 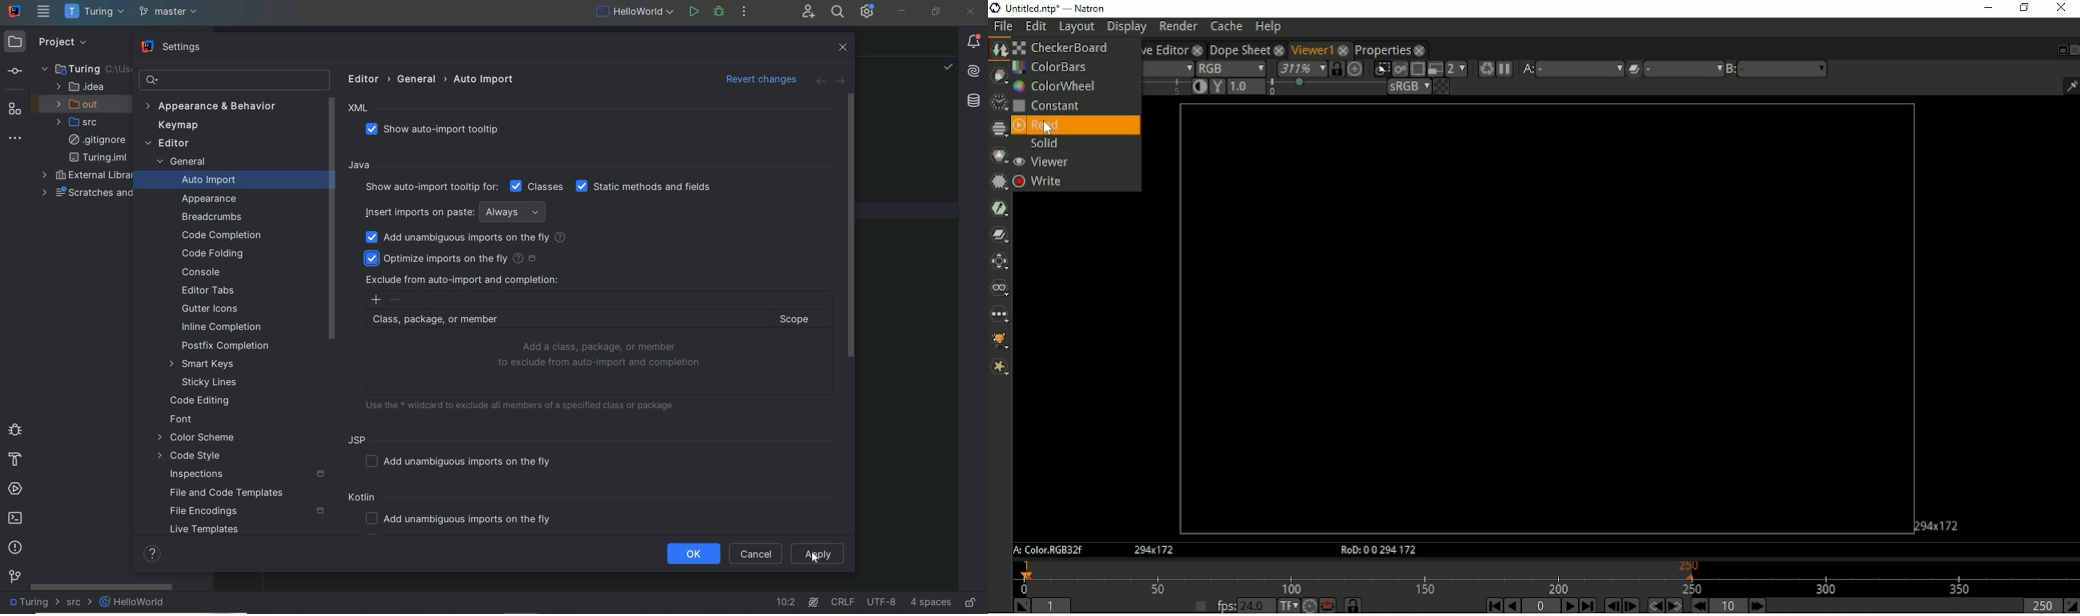 I want to click on GUTTER ICONS, so click(x=212, y=309).